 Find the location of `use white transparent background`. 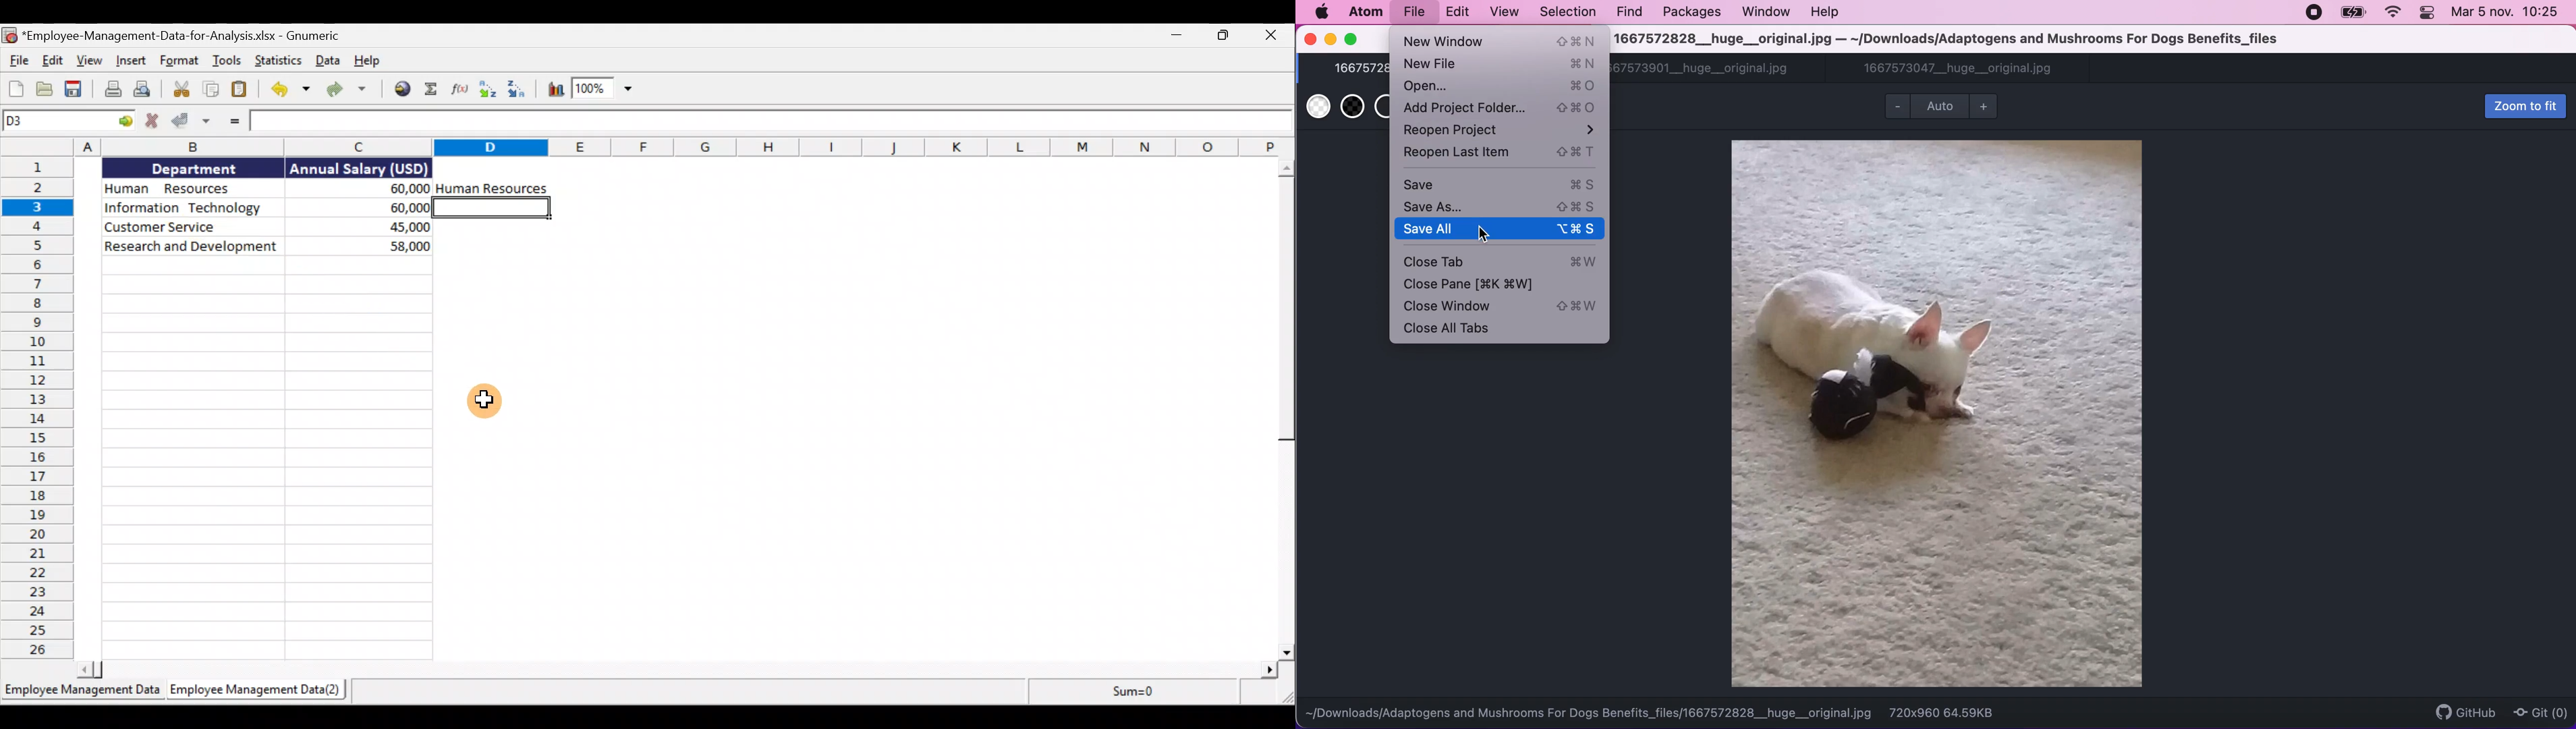

use white transparent background is located at coordinates (1316, 109).